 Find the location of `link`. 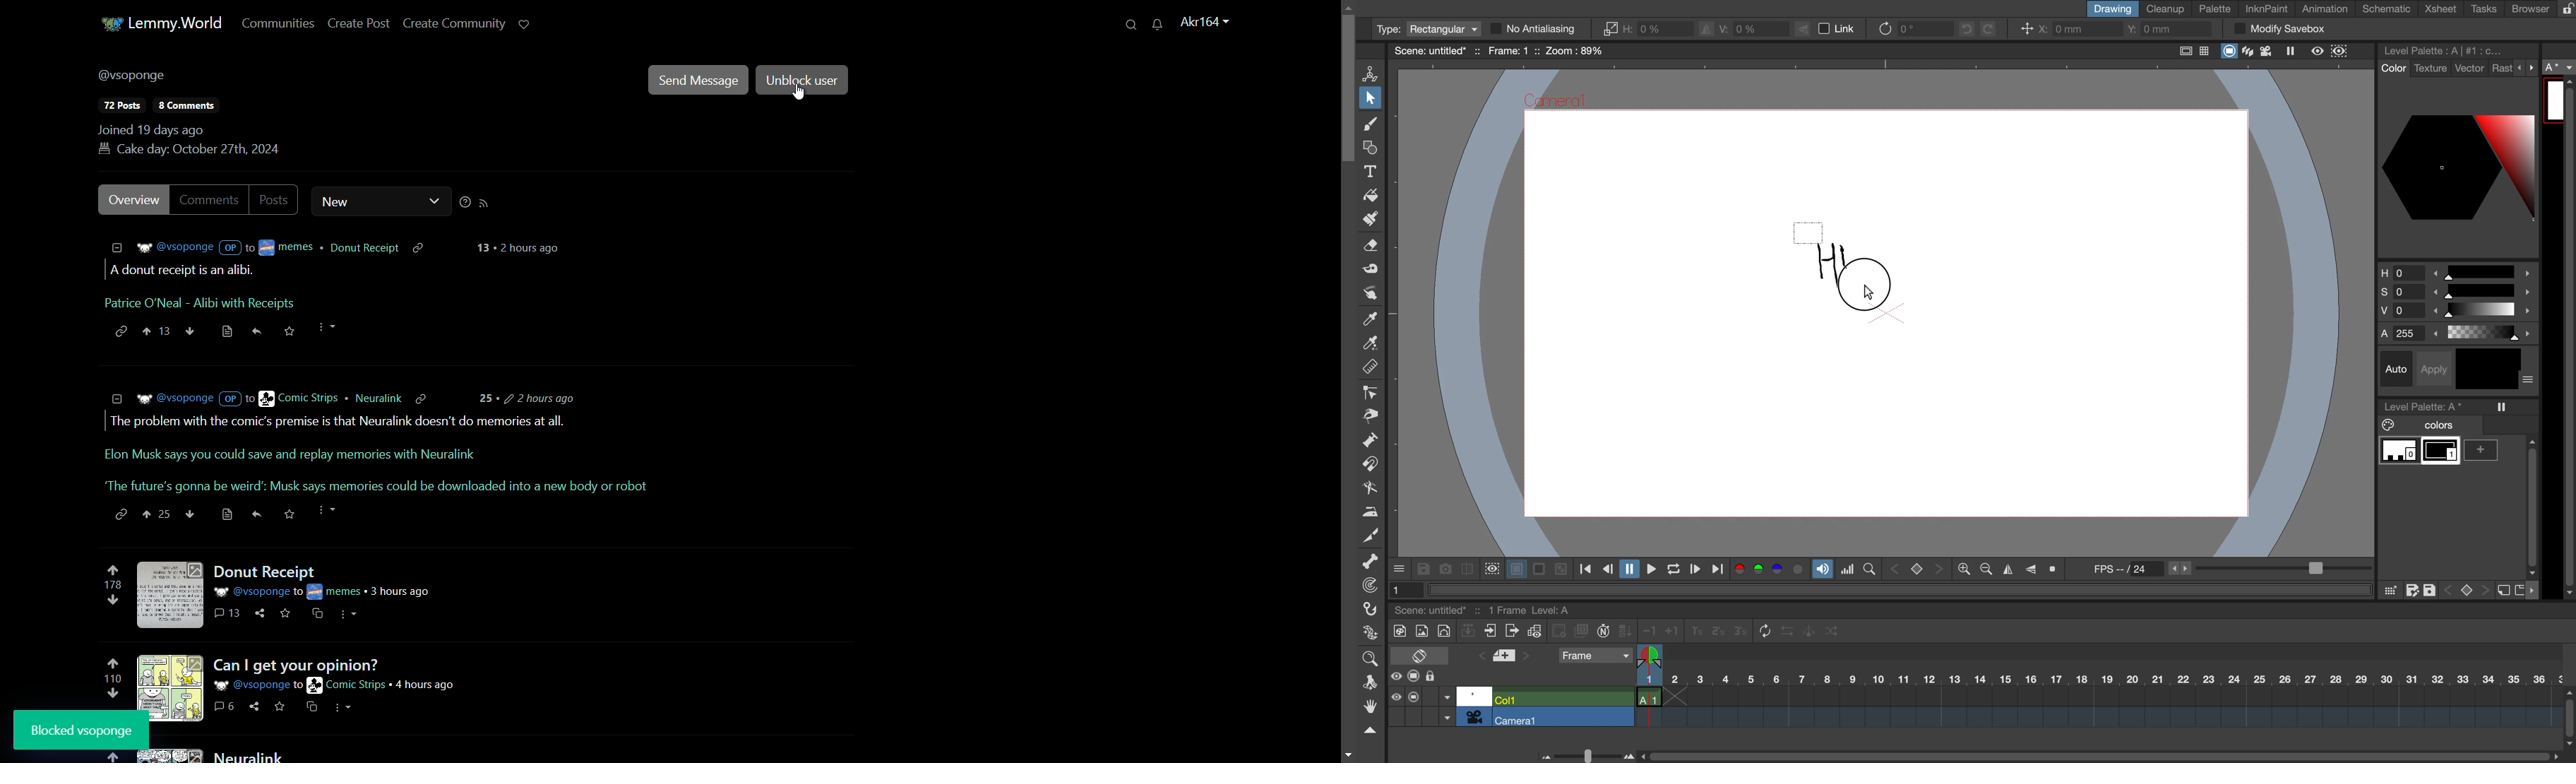

link is located at coordinates (282, 711).